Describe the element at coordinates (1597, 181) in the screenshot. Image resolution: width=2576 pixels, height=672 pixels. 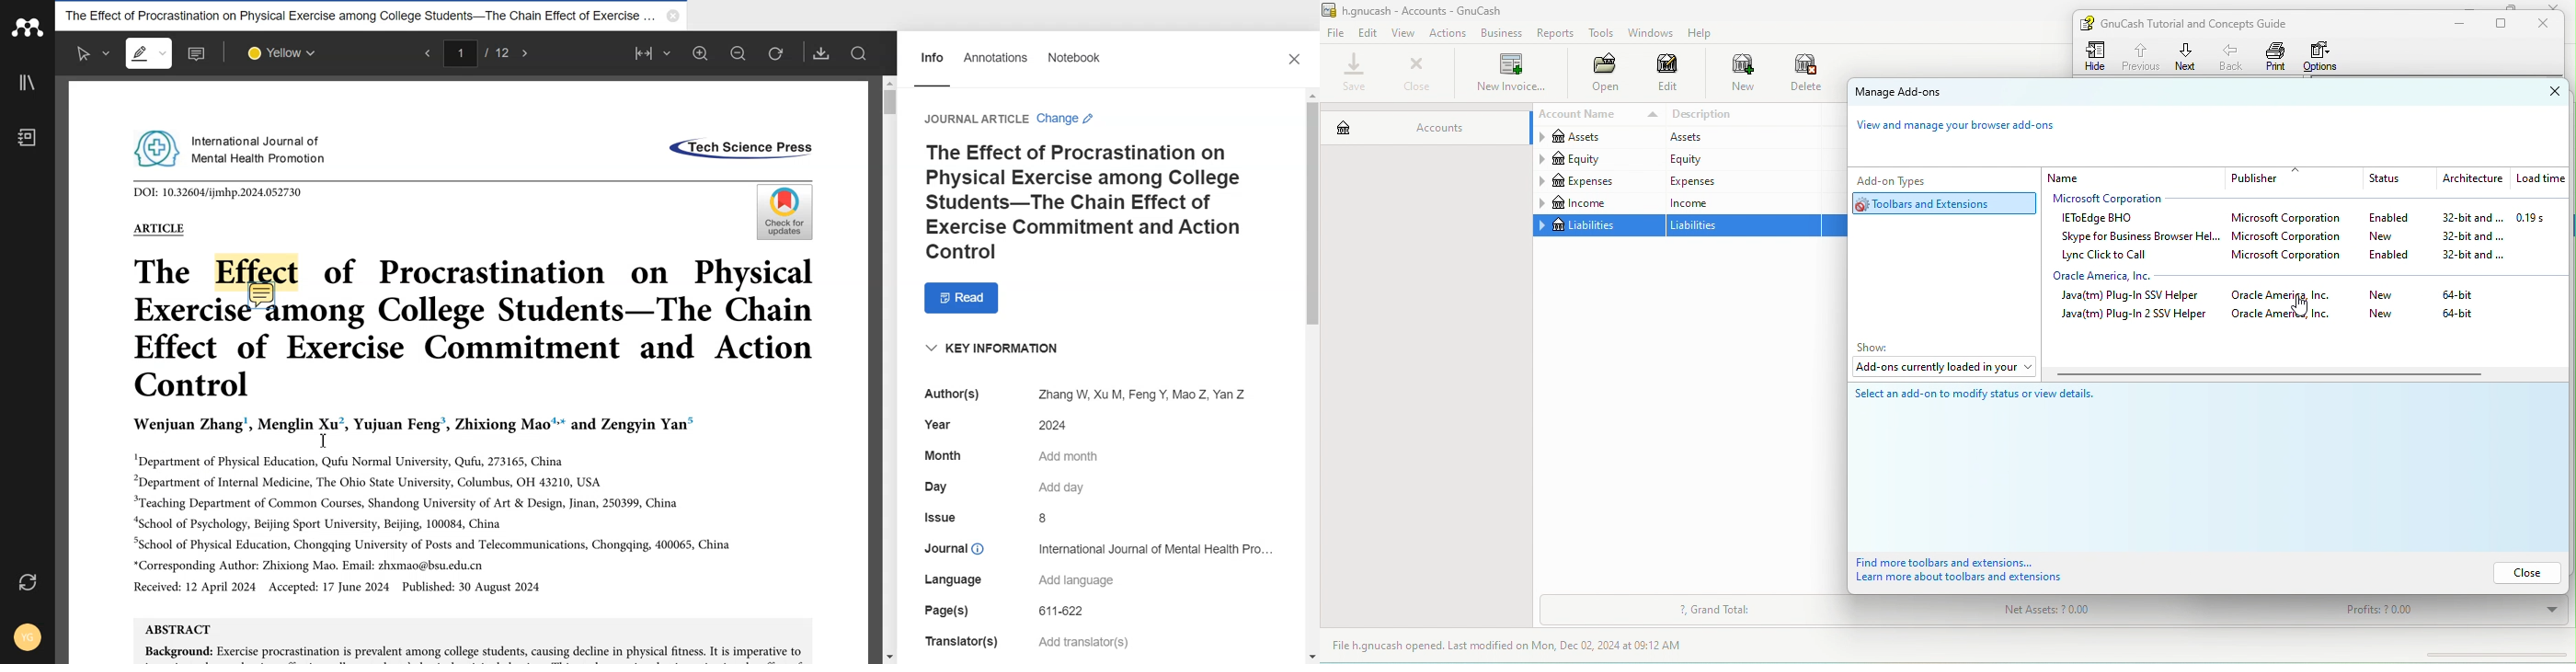
I see `expenses` at that location.